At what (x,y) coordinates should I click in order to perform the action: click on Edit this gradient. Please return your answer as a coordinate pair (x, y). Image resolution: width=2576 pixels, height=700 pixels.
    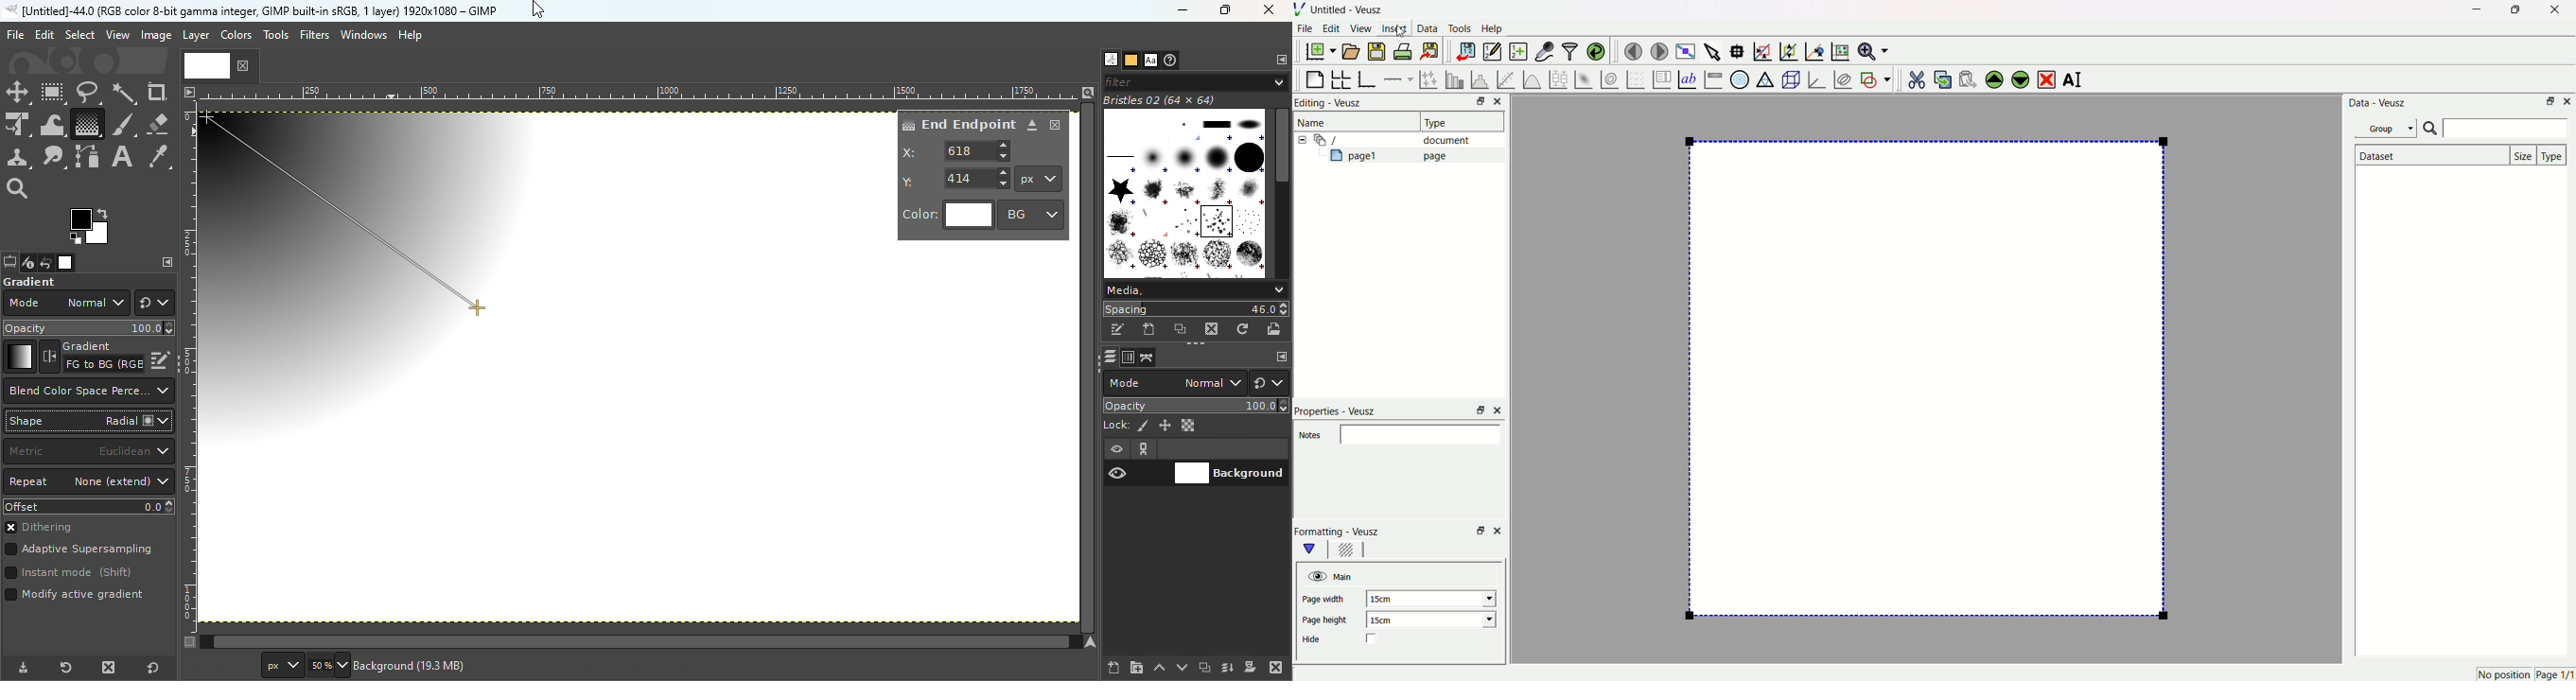
    Looking at the image, I should click on (161, 358).